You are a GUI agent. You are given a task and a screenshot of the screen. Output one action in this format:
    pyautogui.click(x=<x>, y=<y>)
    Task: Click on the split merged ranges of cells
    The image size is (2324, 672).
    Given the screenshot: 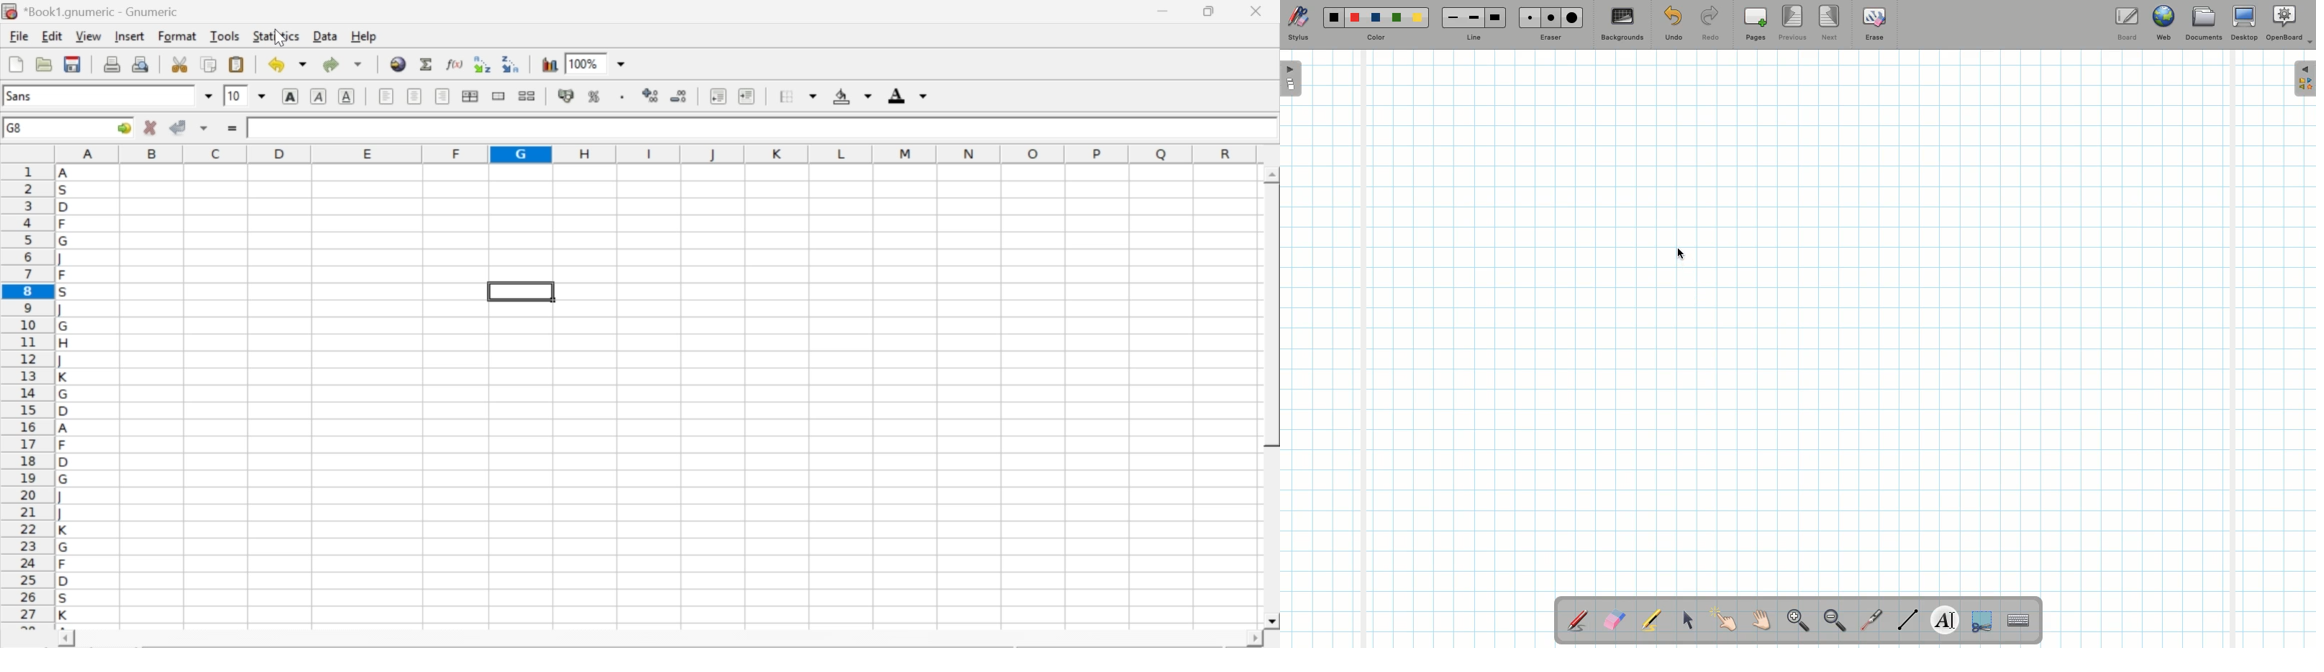 What is the action you would take?
    pyautogui.click(x=526, y=95)
    